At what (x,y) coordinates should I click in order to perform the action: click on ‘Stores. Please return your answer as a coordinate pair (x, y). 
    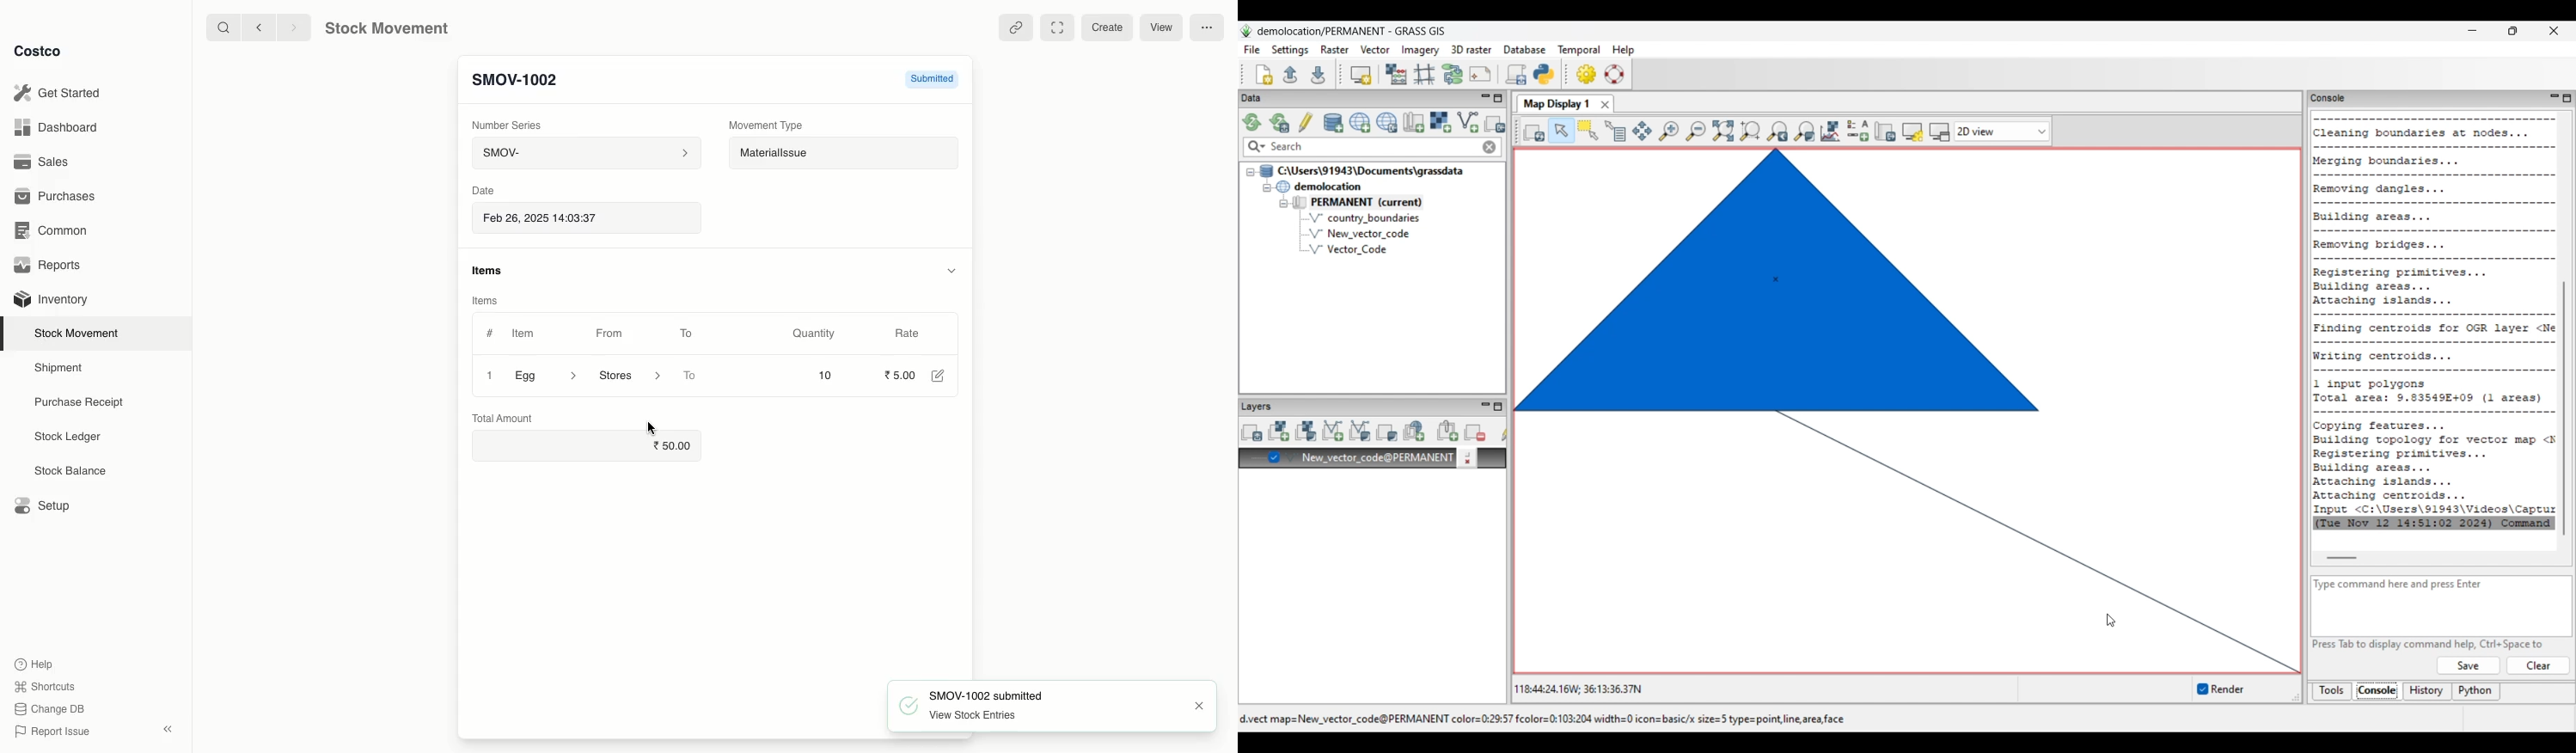
    Looking at the image, I should click on (627, 374).